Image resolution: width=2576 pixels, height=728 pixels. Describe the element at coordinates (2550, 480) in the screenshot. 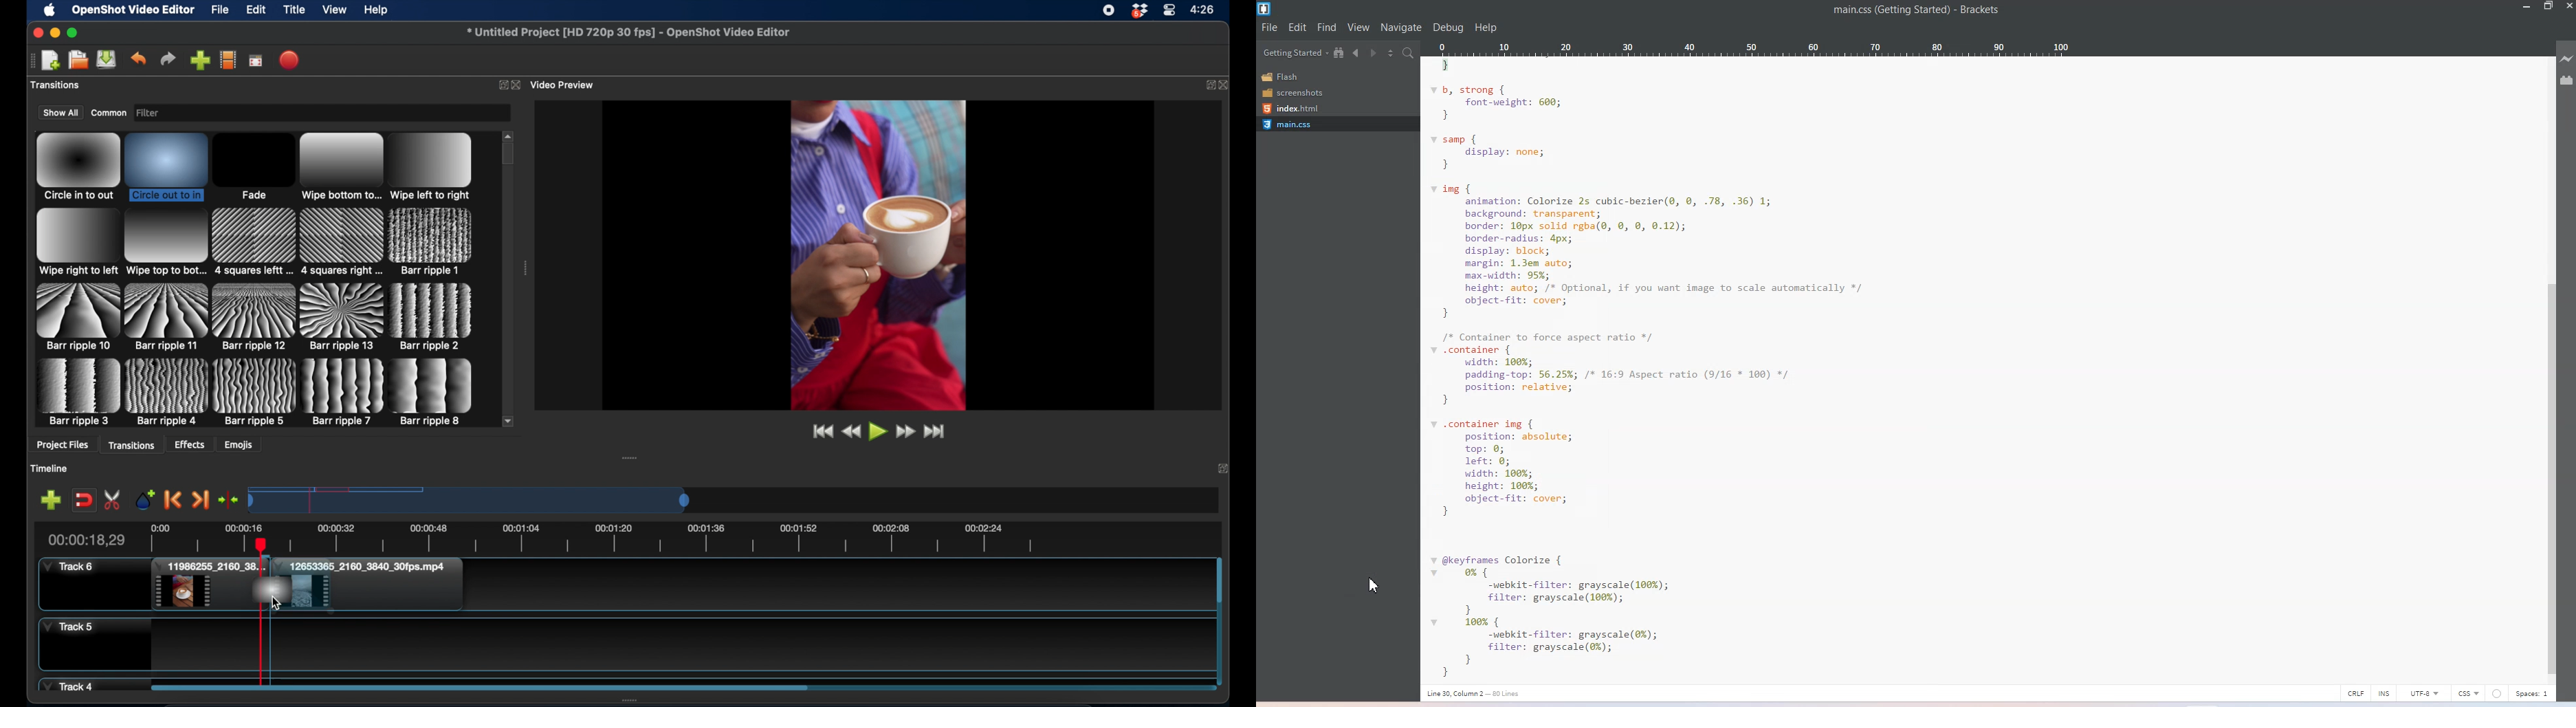

I see `Vertical Scroll bar` at that location.